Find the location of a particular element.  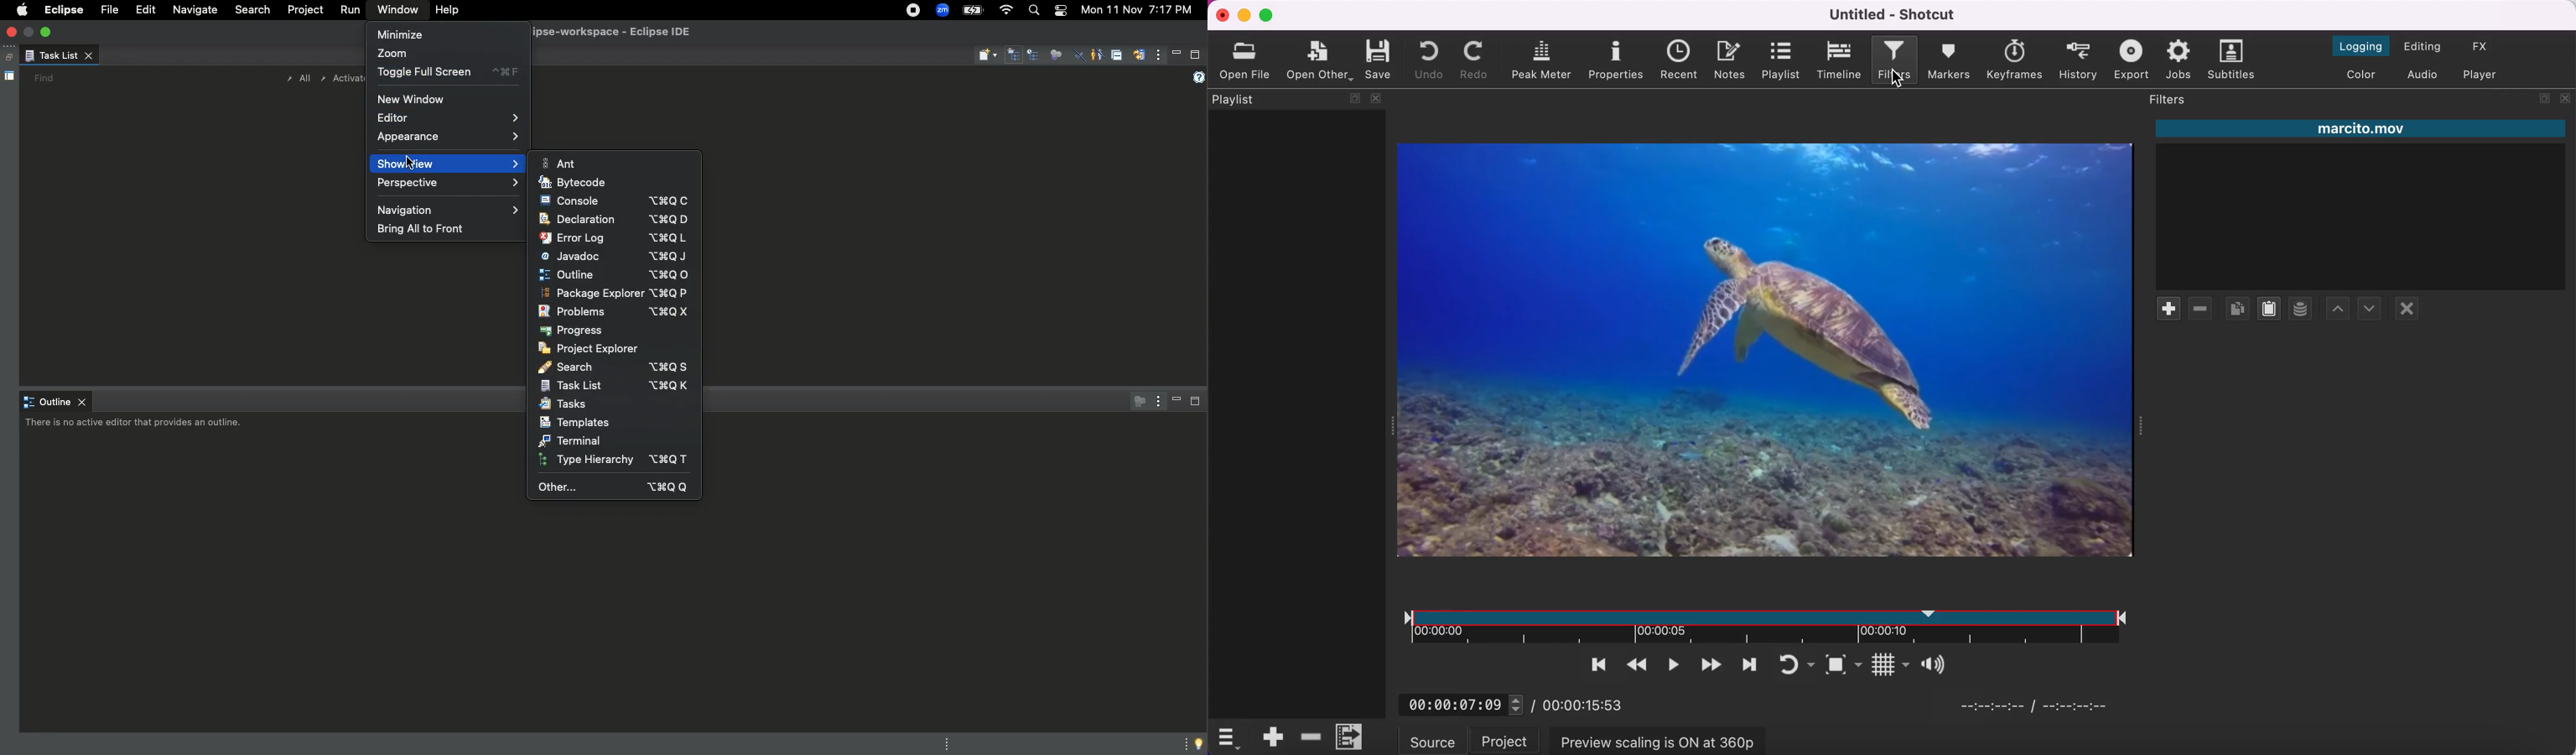

Zoom is located at coordinates (400, 52).